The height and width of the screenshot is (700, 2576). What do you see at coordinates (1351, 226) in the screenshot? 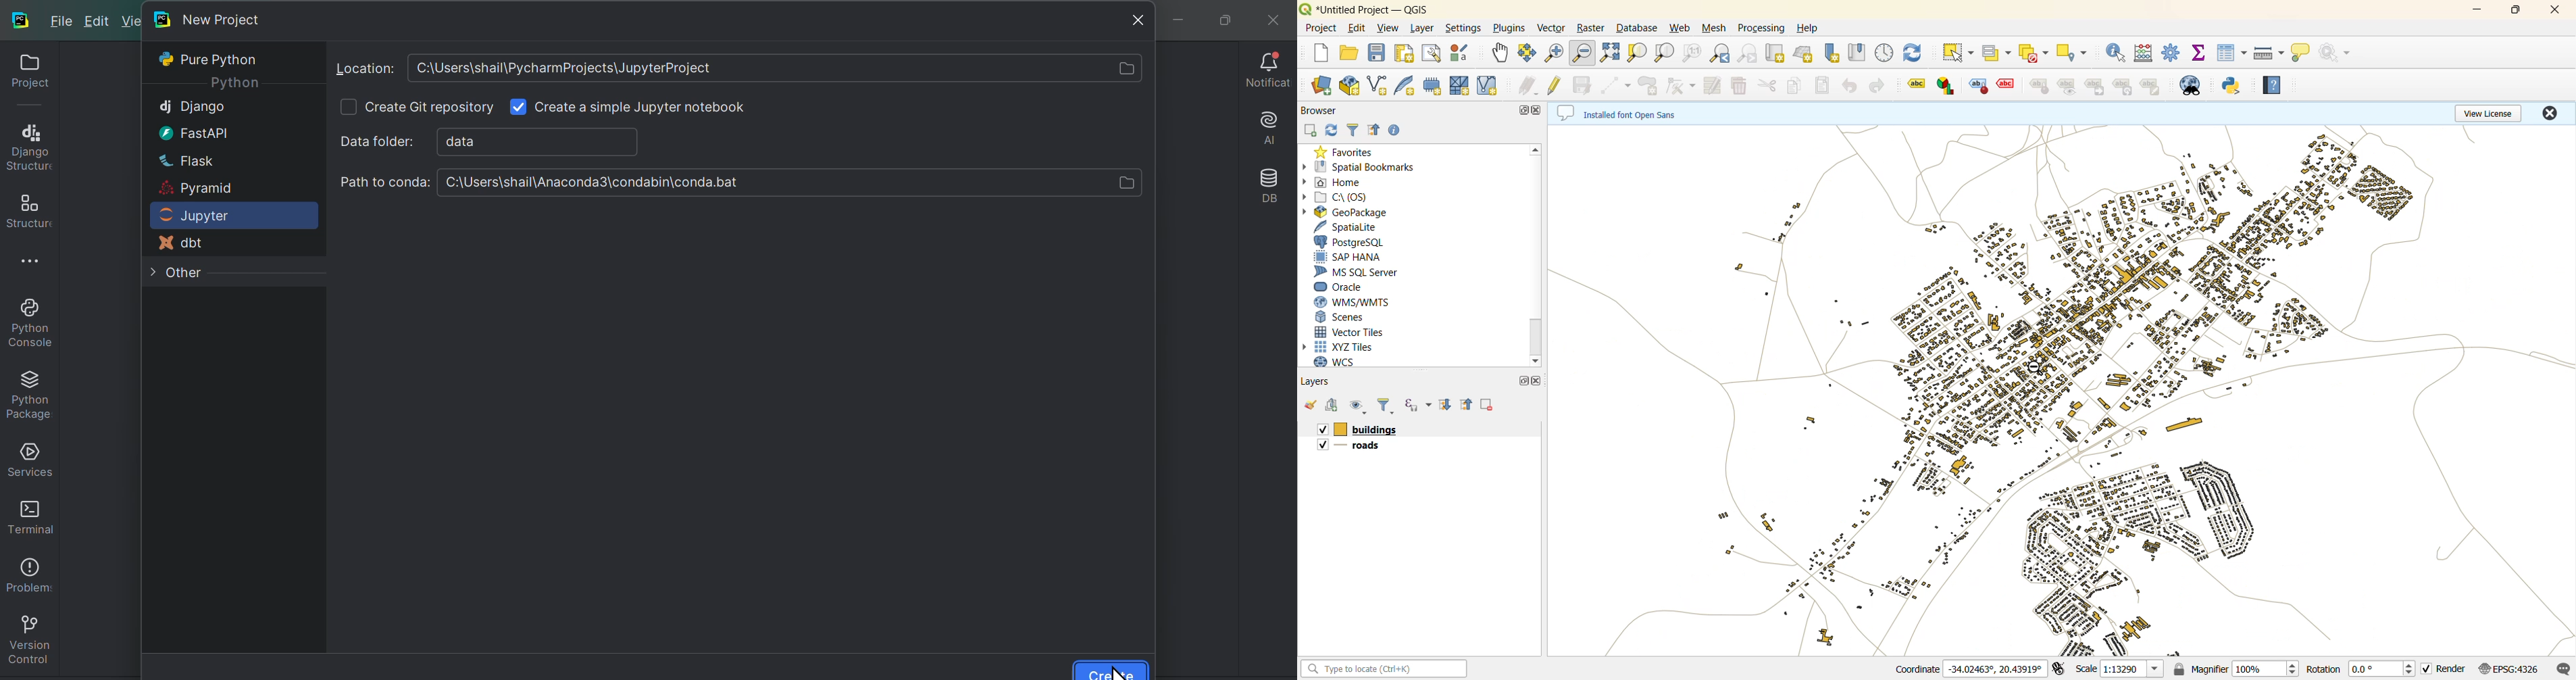
I see `spatialite` at bounding box center [1351, 226].